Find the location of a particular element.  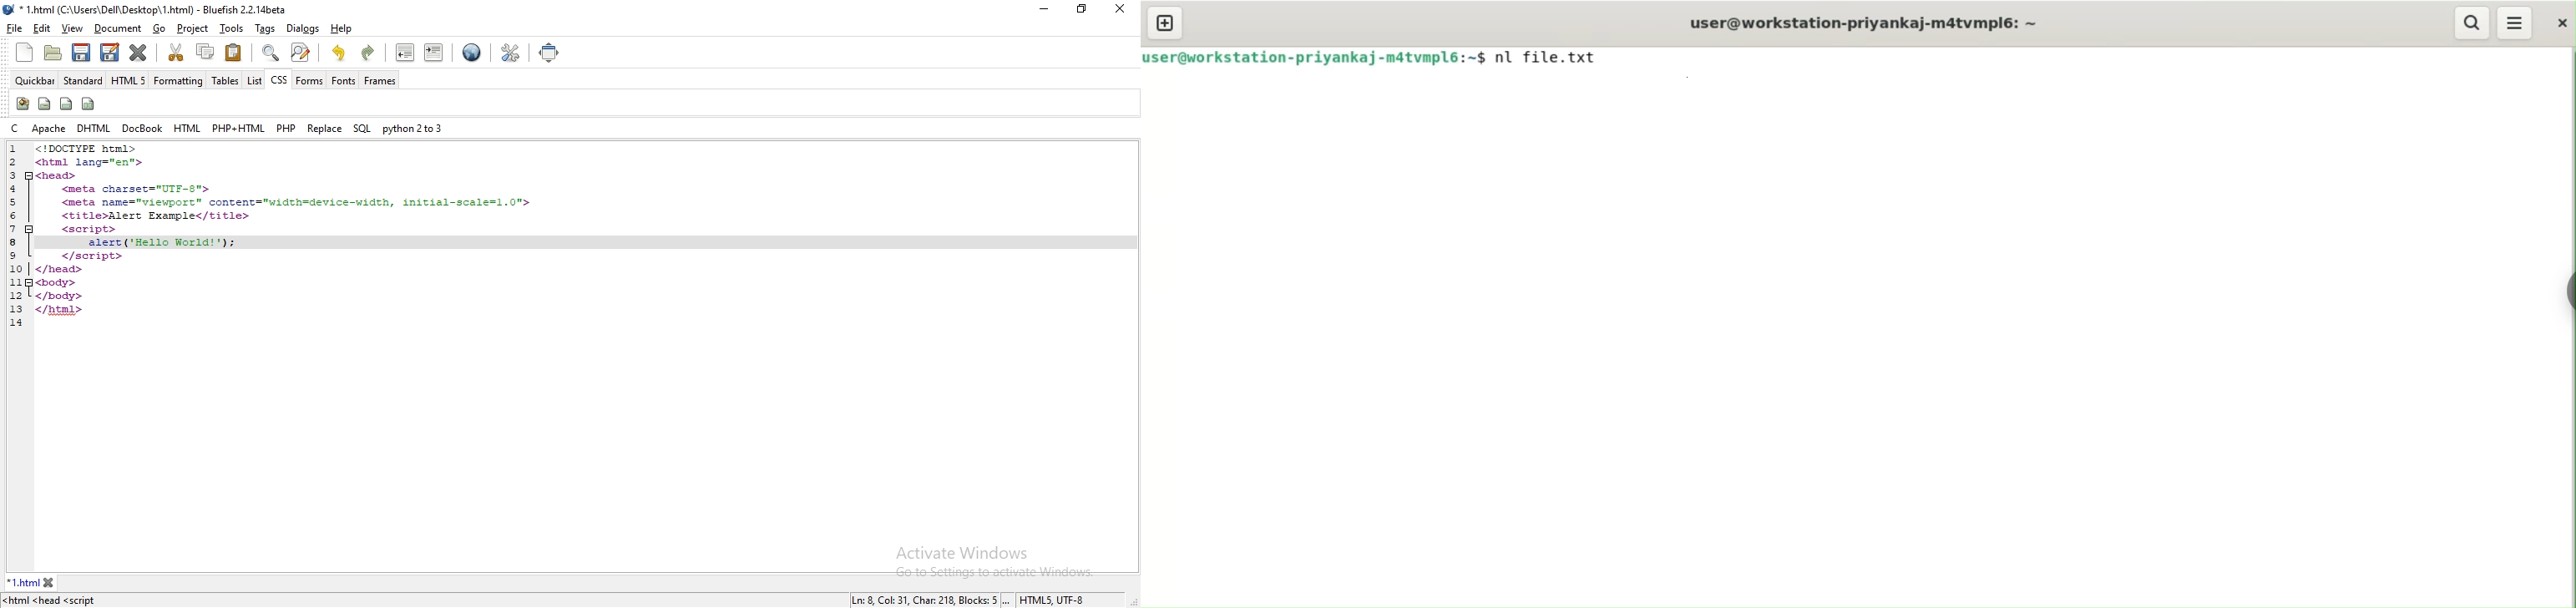

sql is located at coordinates (362, 129).